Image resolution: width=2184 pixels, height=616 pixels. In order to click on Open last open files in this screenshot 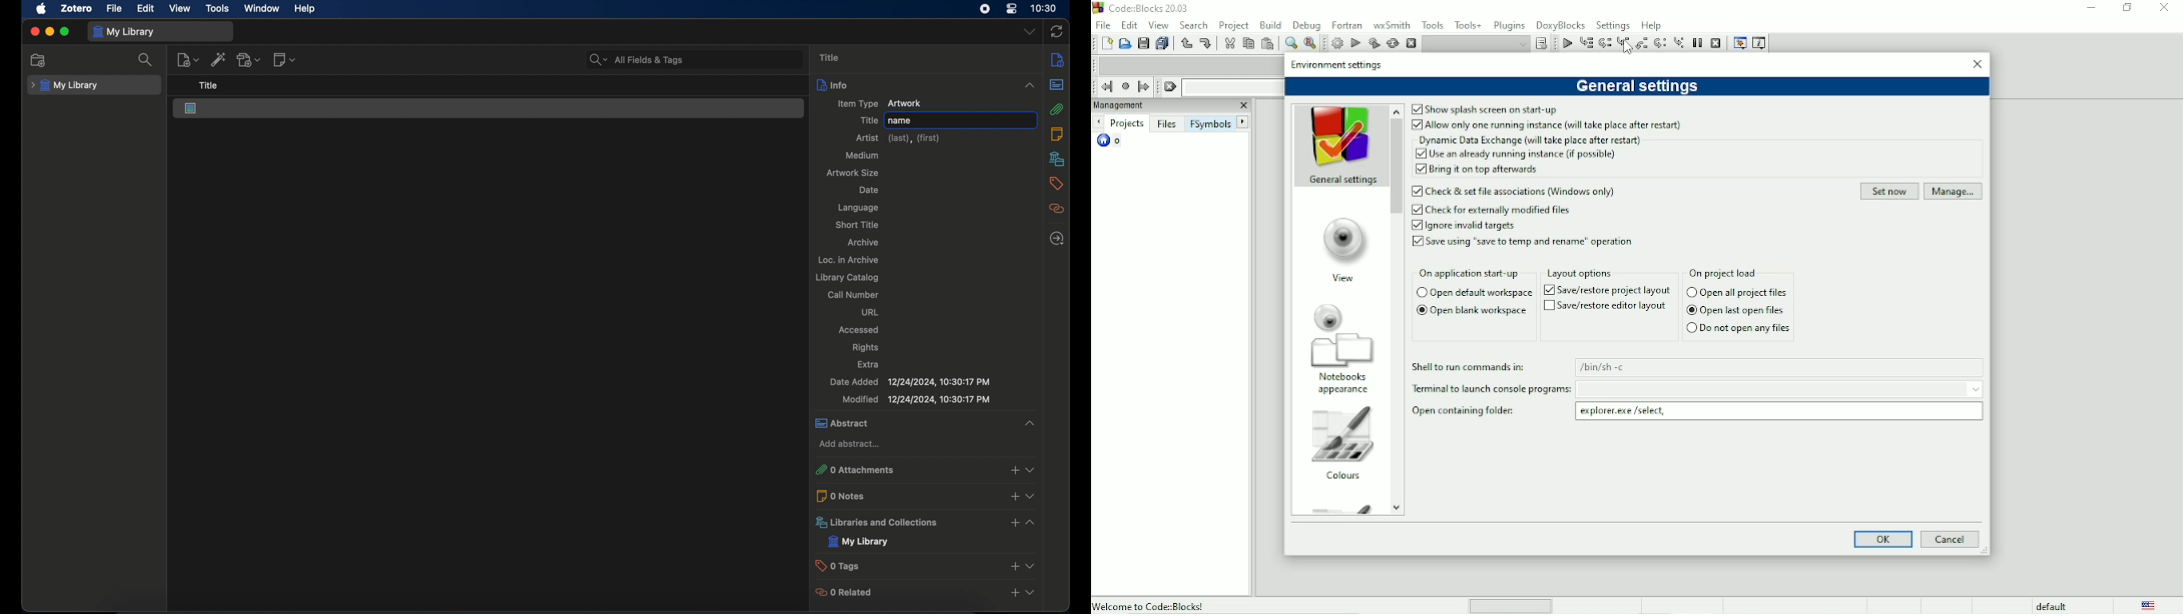, I will do `click(1733, 310)`.